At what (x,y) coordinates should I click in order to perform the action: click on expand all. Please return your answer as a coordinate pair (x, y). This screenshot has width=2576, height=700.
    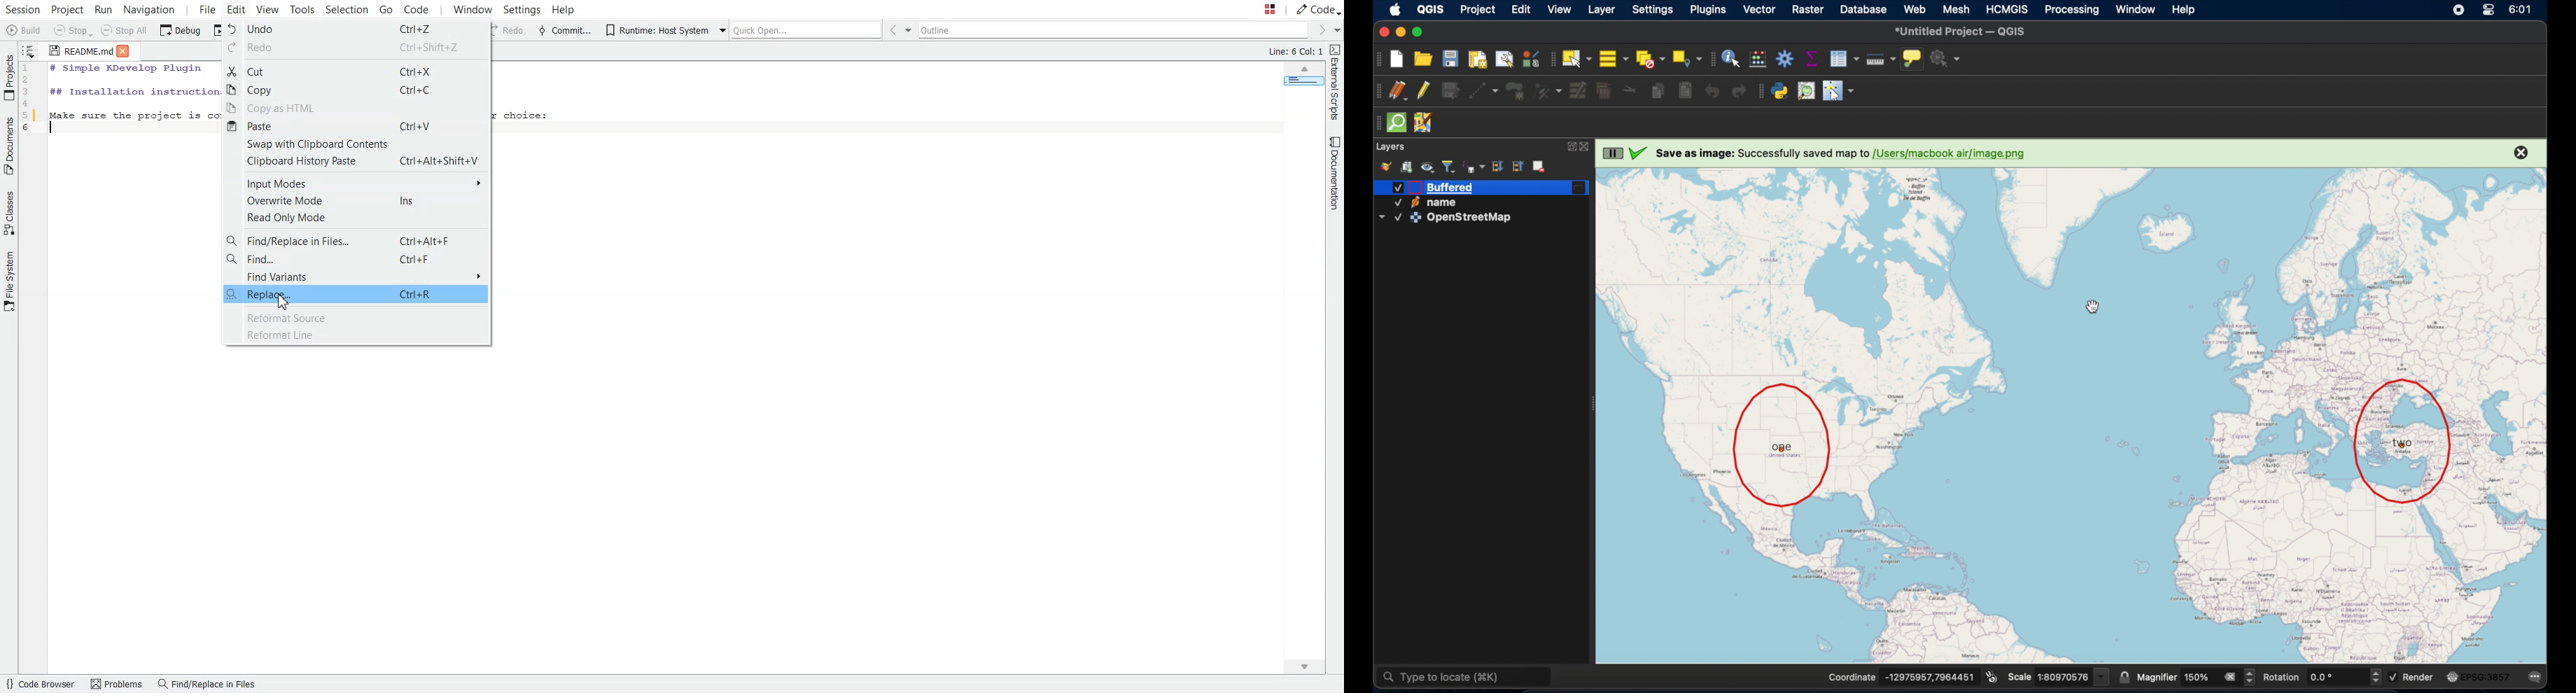
    Looking at the image, I should click on (1497, 166).